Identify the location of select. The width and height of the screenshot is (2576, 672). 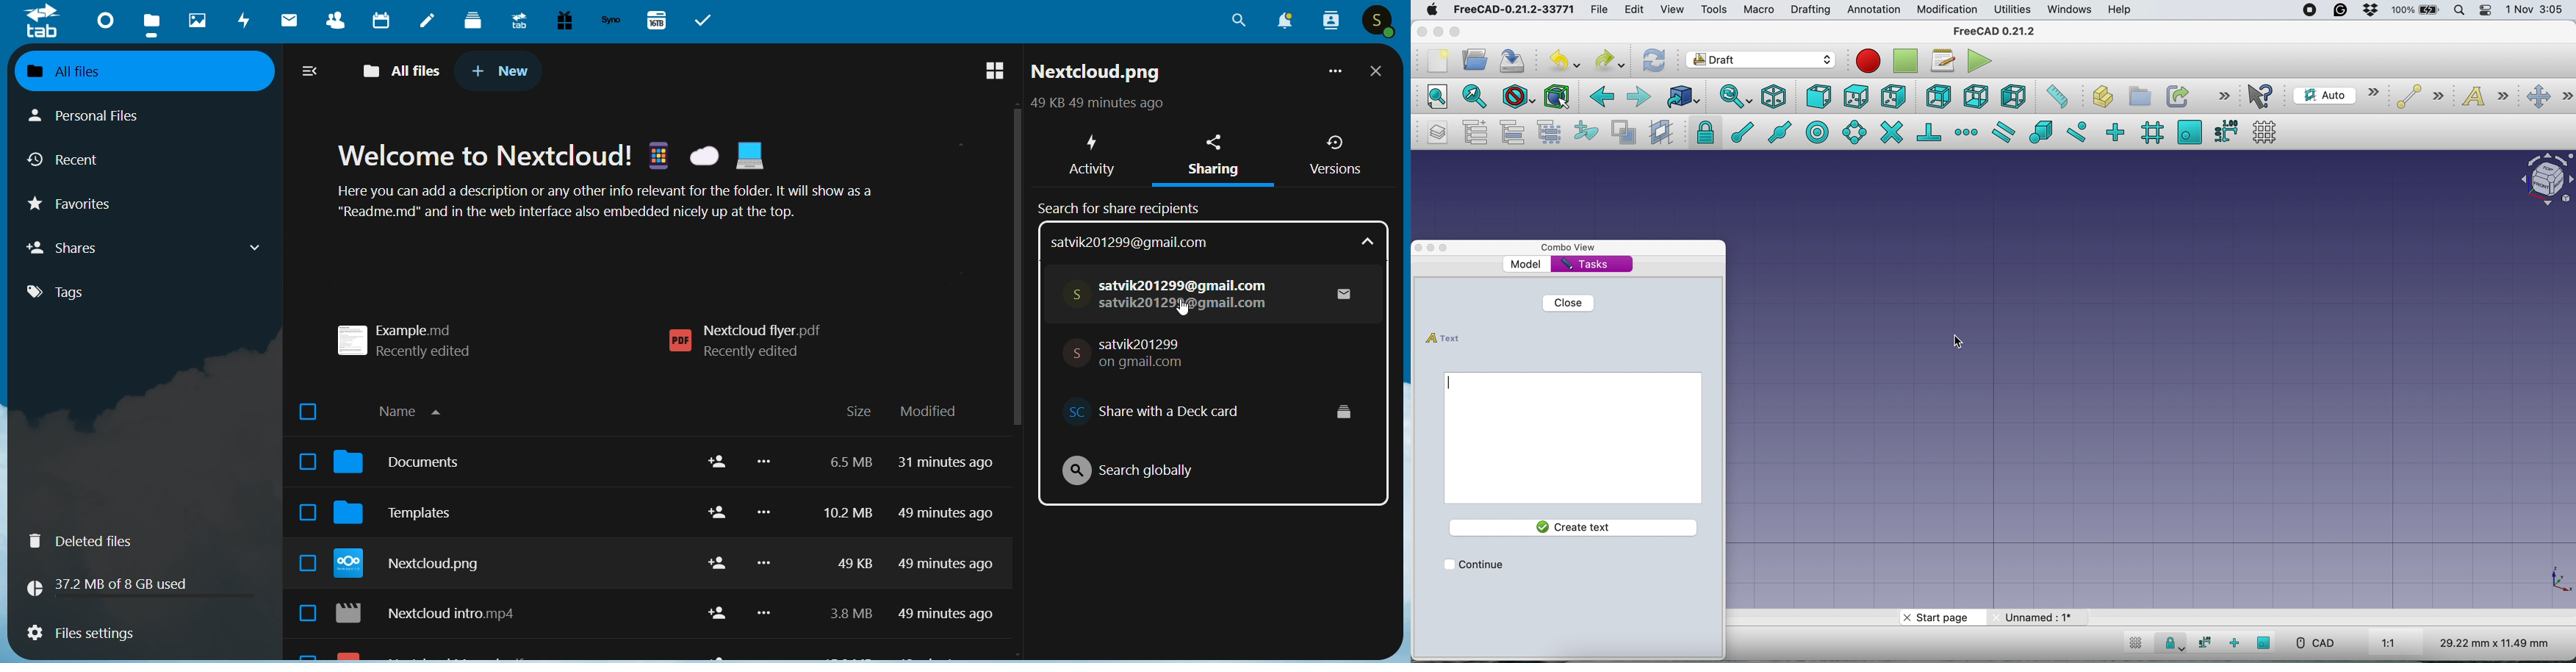
(301, 515).